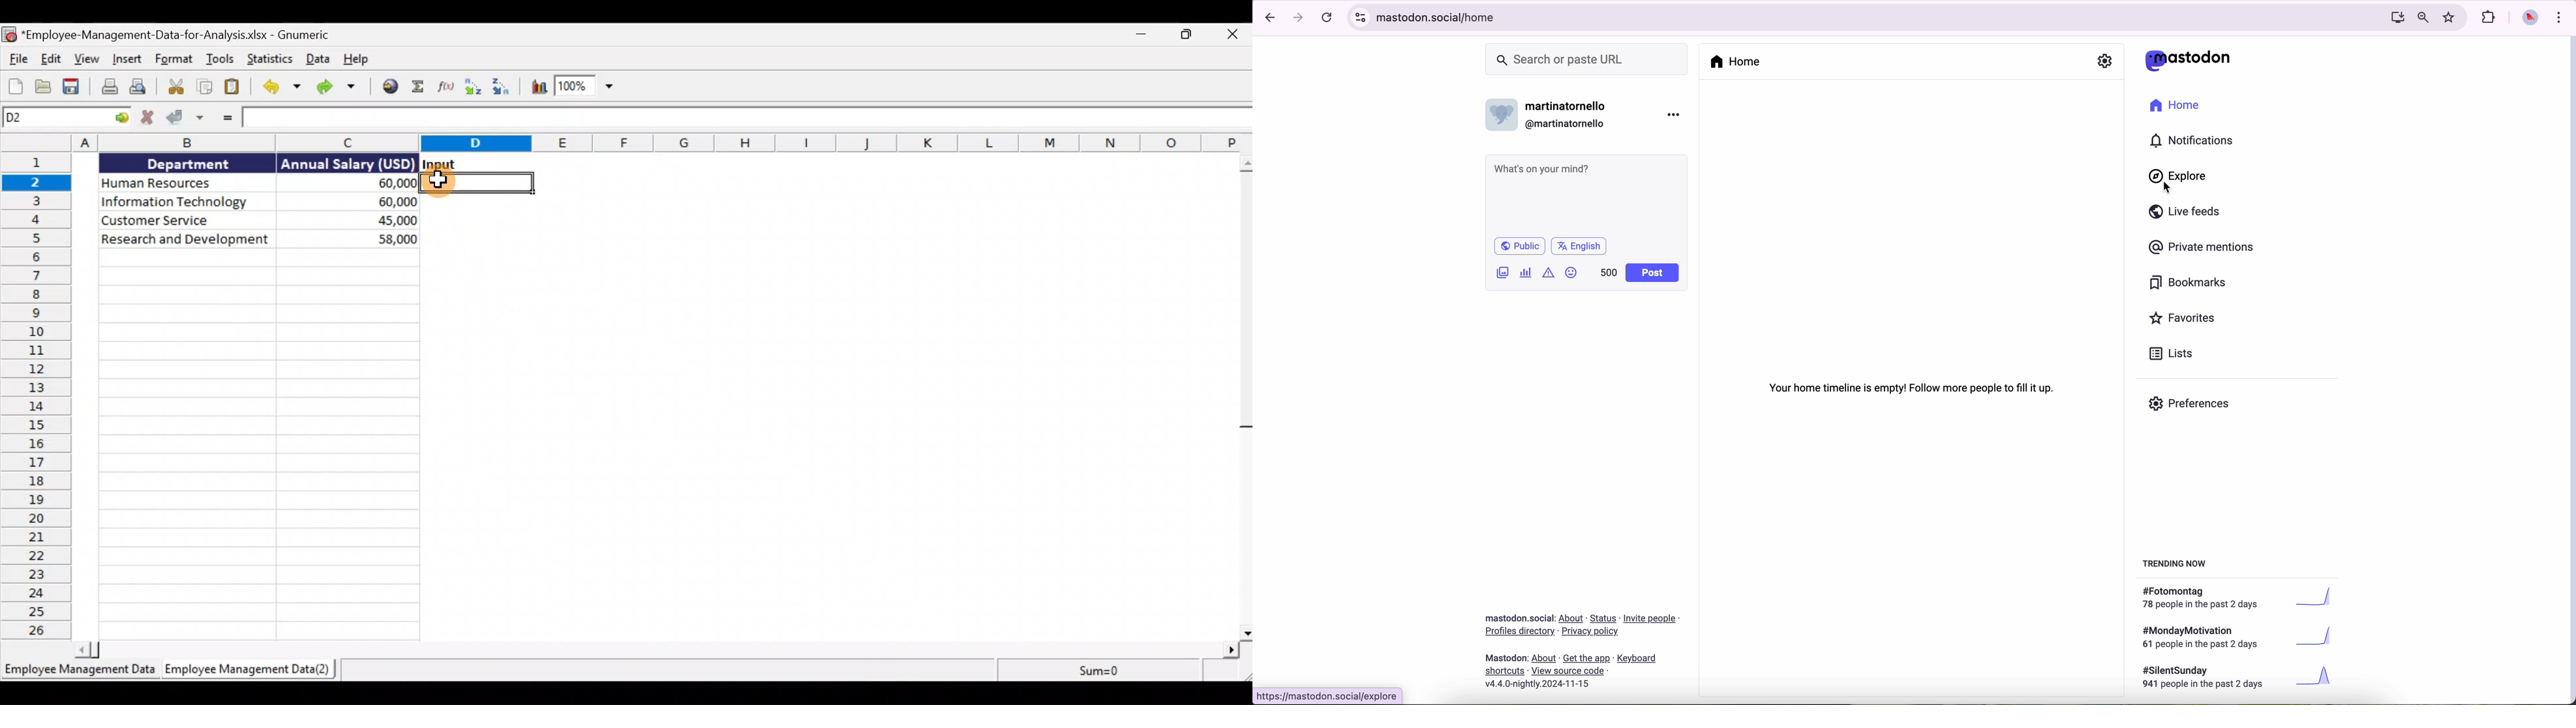 The image size is (2576, 728). I want to click on Cancel change, so click(144, 120).